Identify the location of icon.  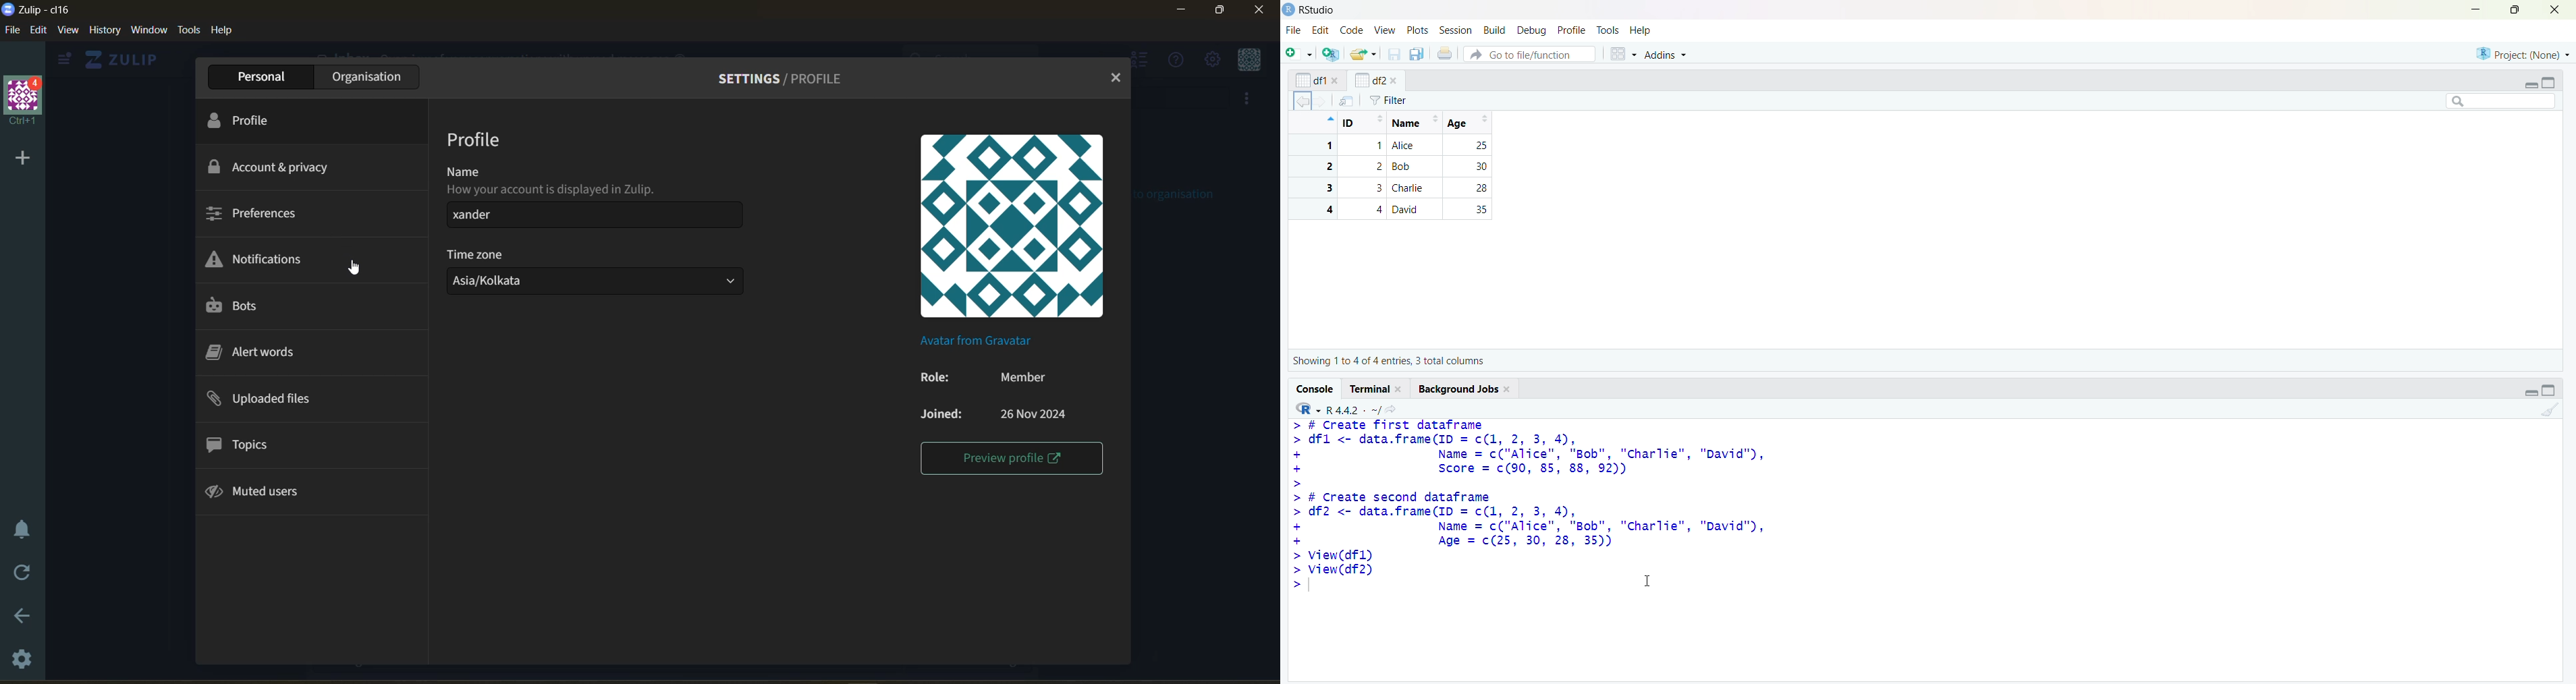
(1329, 119).